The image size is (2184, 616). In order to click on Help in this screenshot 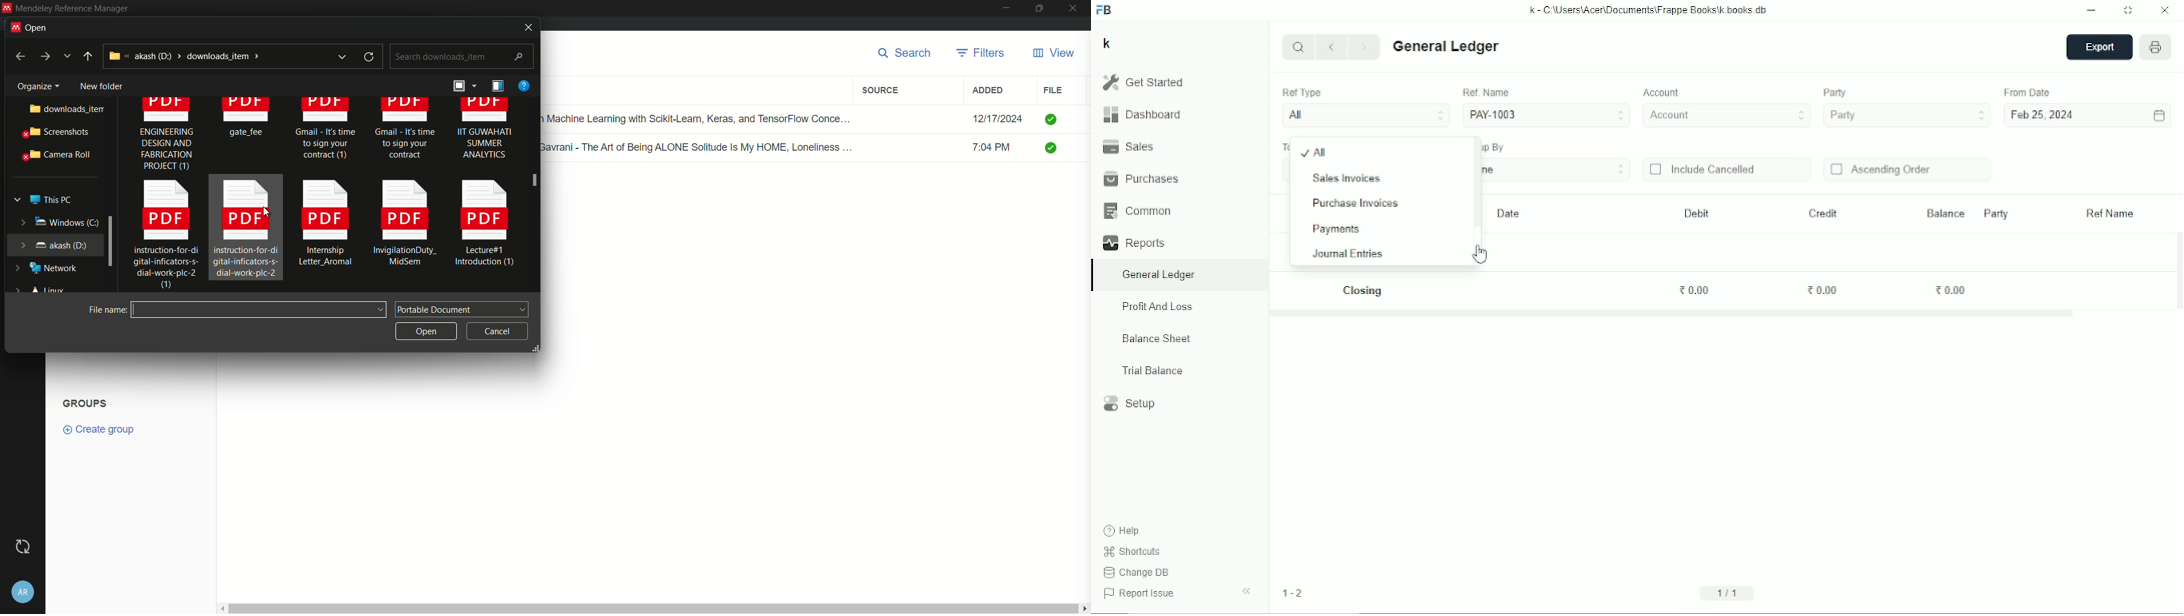, I will do `click(1124, 531)`.